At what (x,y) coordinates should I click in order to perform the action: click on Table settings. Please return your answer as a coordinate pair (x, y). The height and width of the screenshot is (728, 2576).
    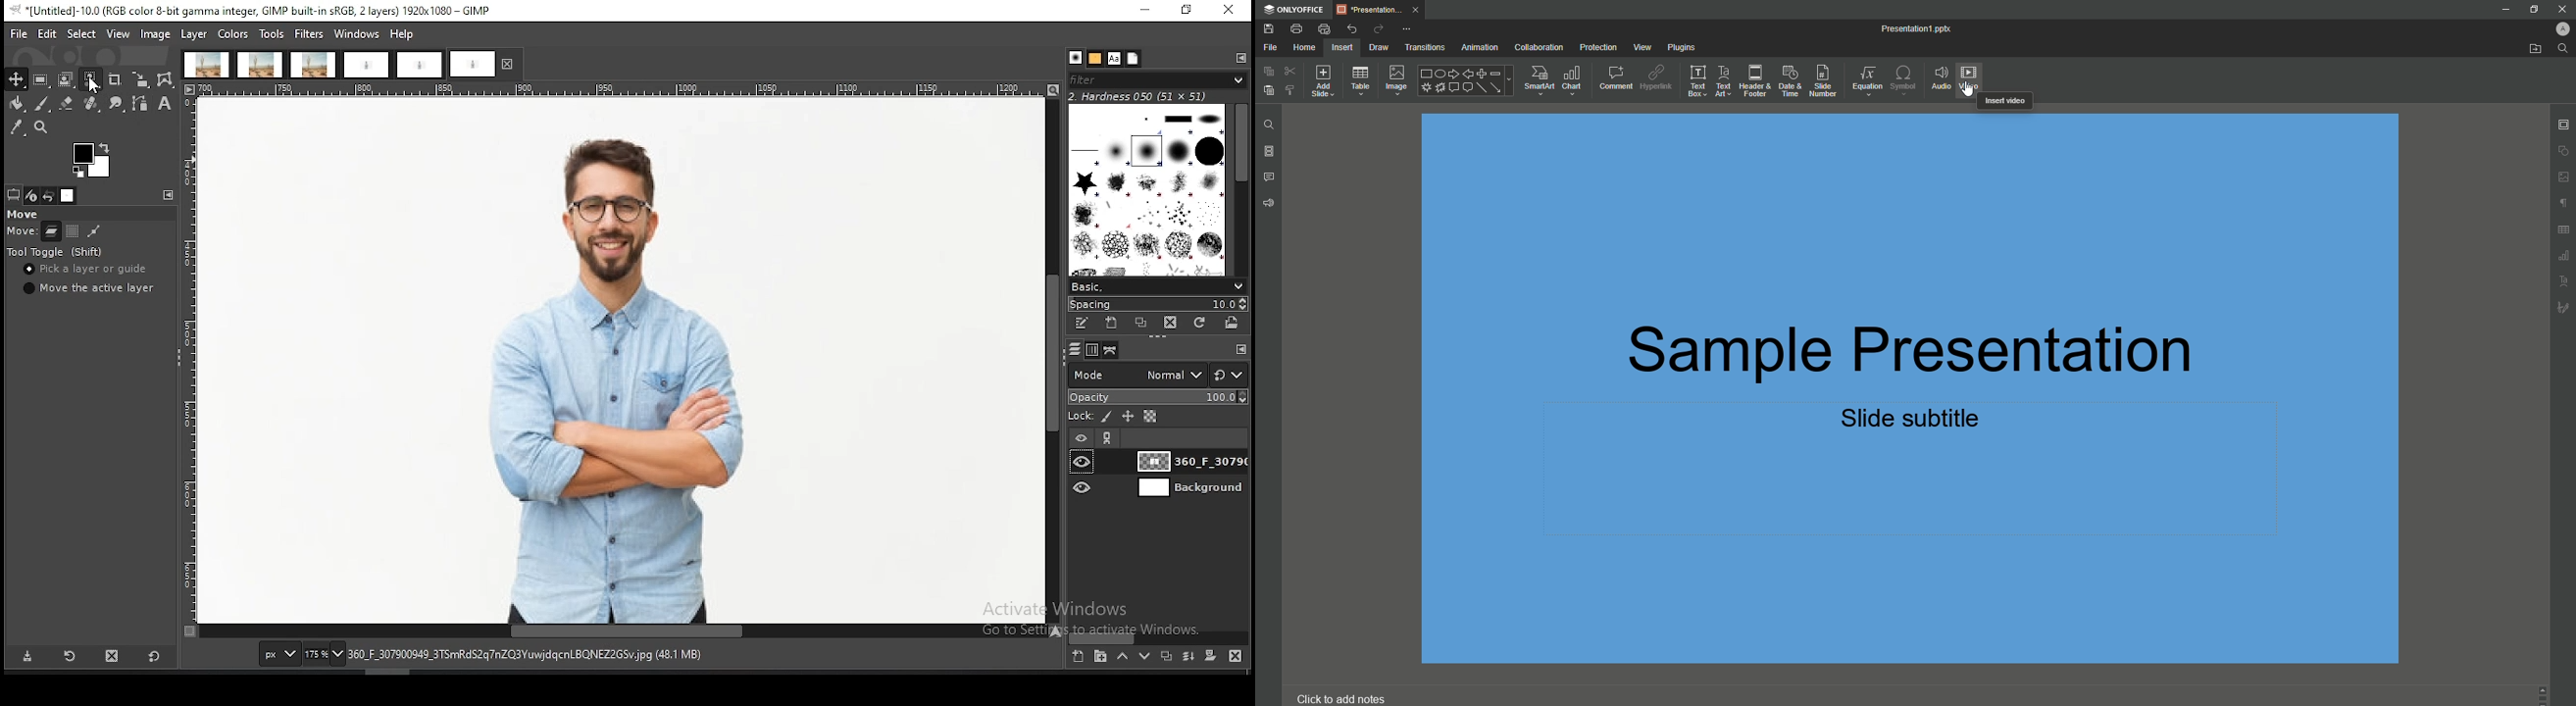
    Looking at the image, I should click on (2565, 230).